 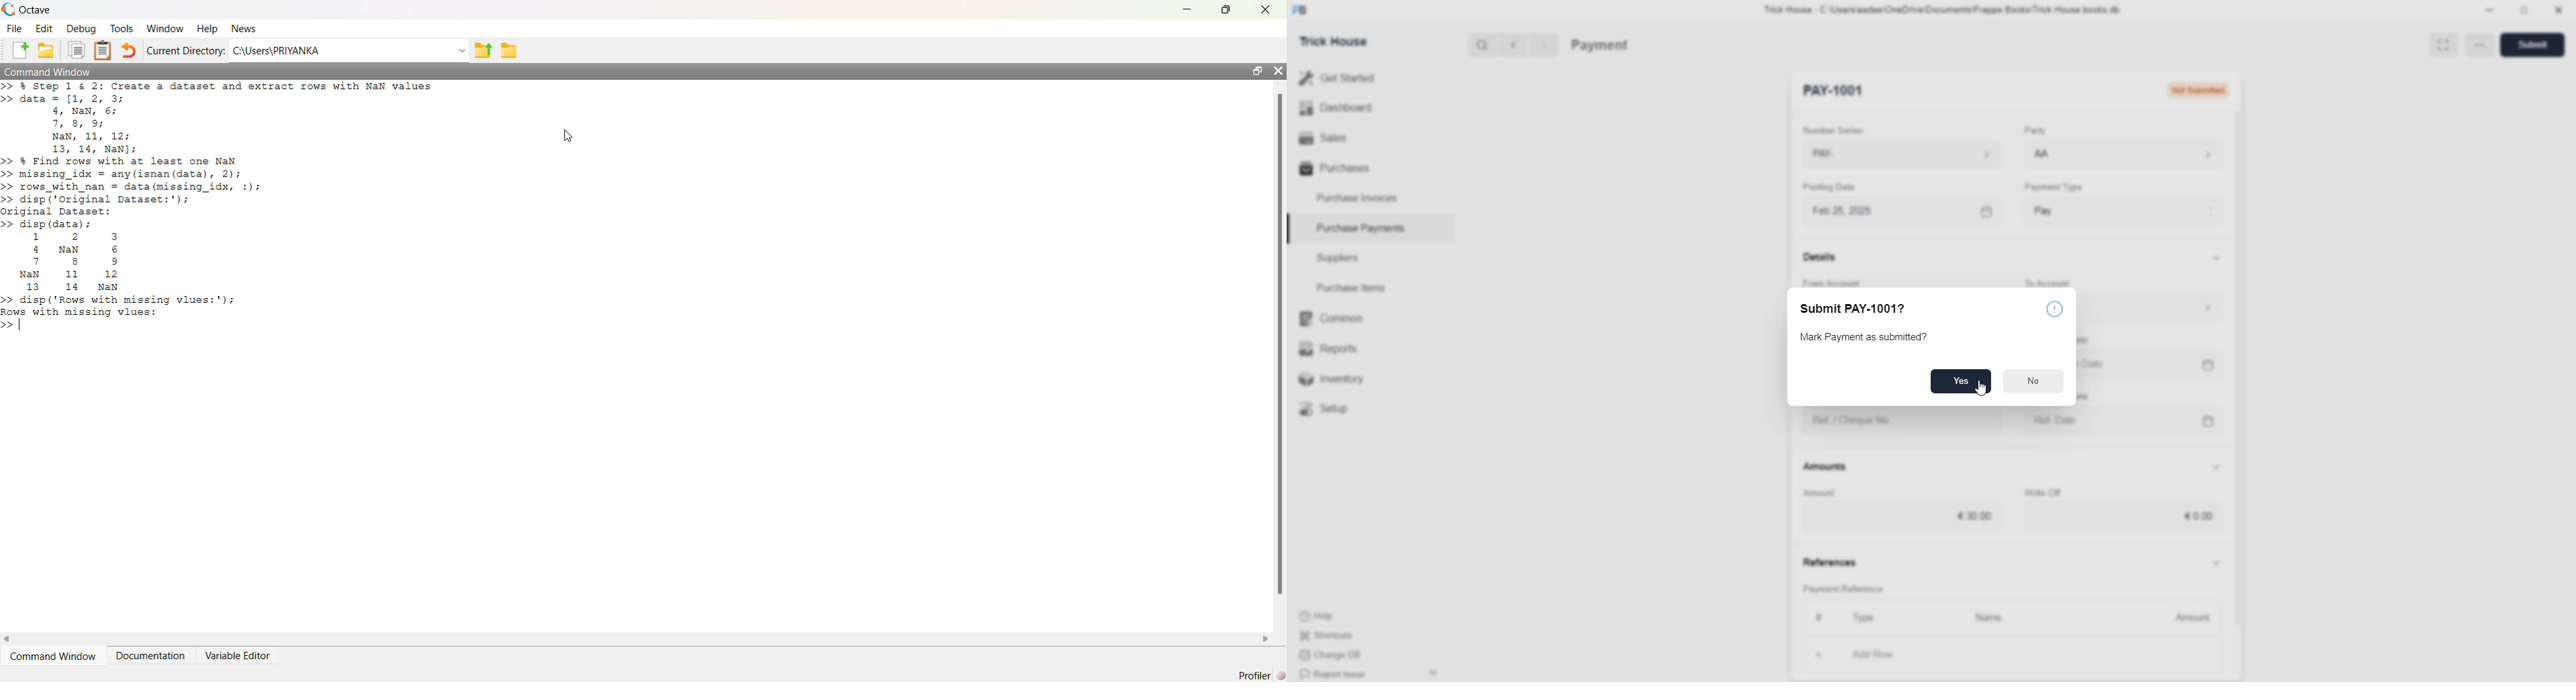 What do you see at coordinates (2523, 11) in the screenshot?
I see `minimise window` at bounding box center [2523, 11].